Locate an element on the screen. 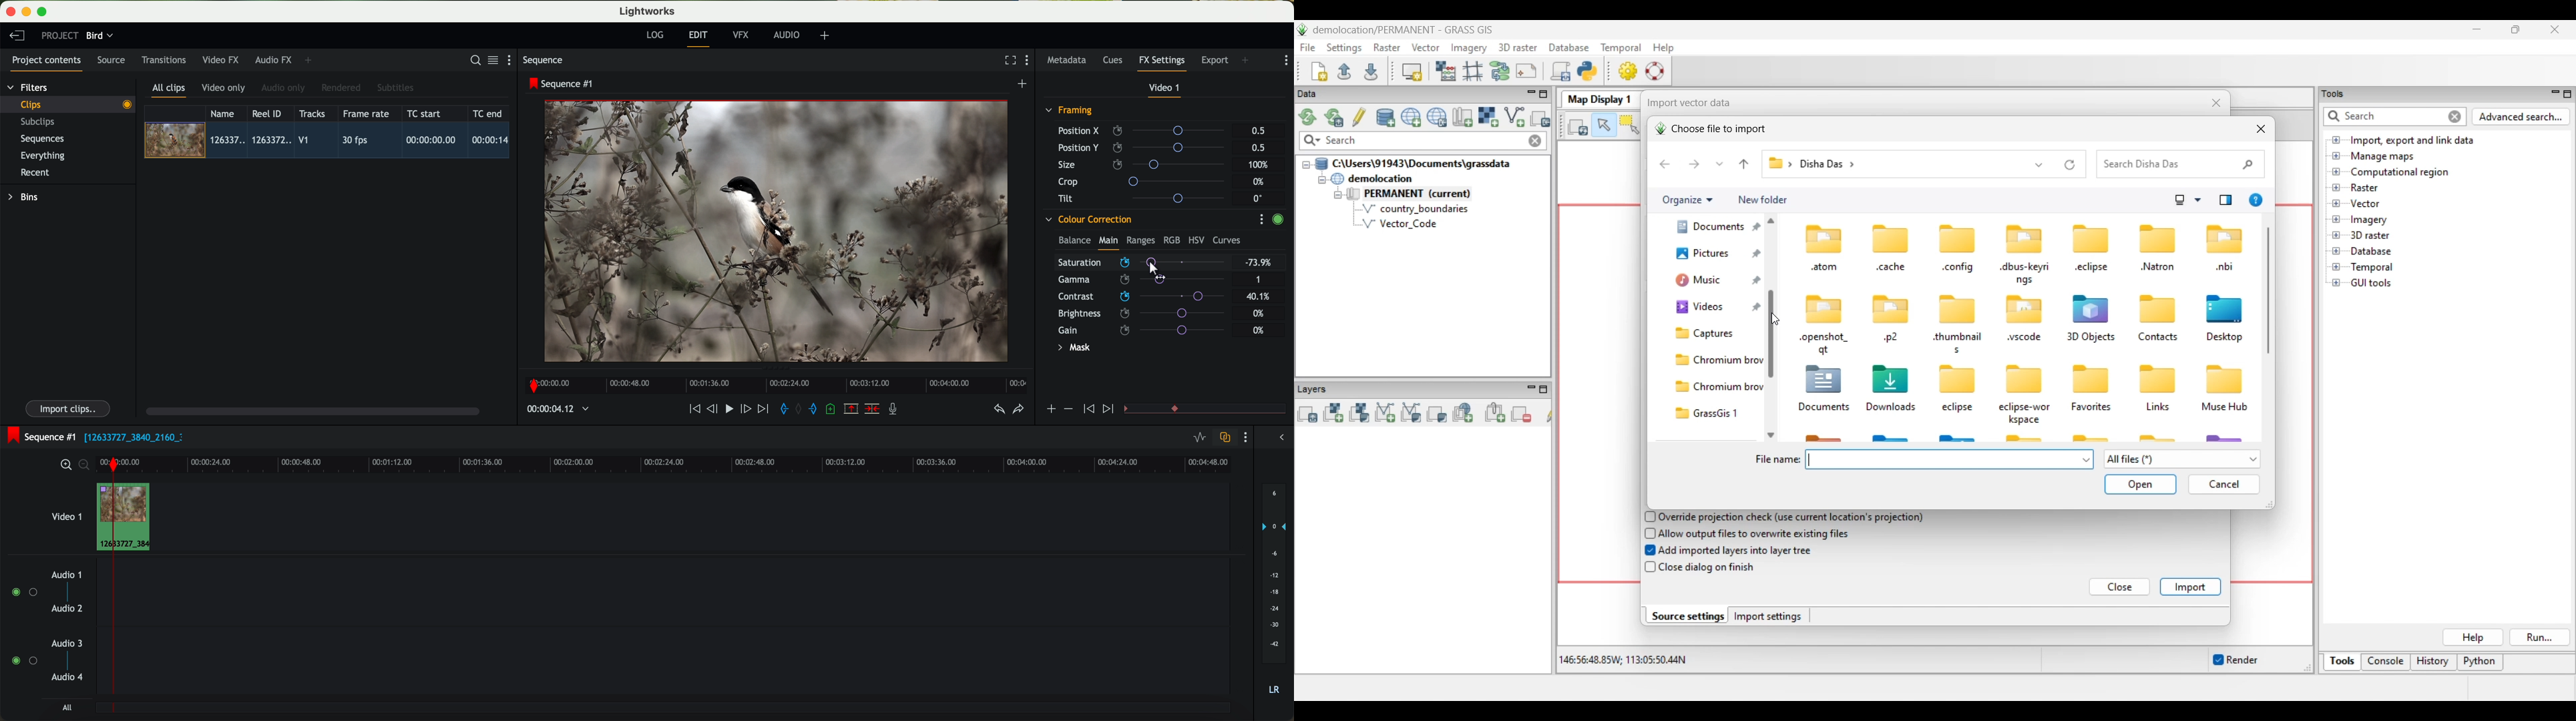 The width and height of the screenshot is (2576, 728). Reel ID is located at coordinates (270, 113).